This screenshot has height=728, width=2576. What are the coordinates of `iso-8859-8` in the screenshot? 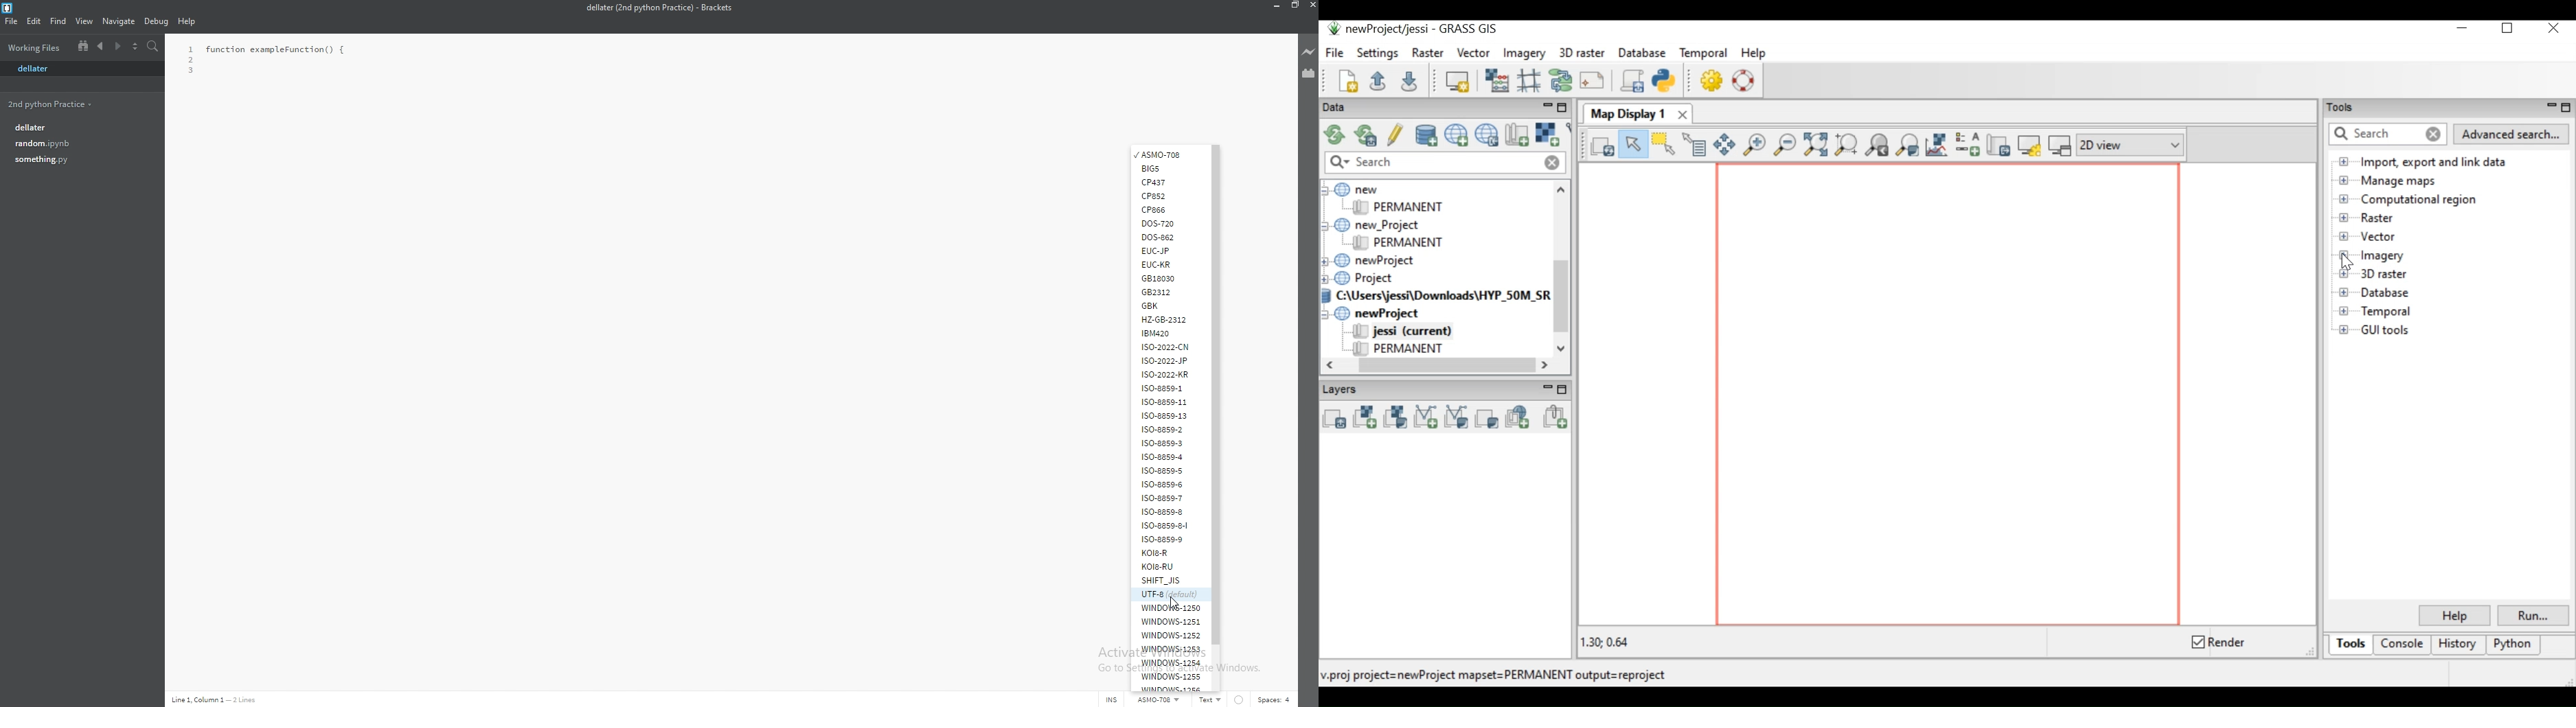 It's located at (1169, 512).